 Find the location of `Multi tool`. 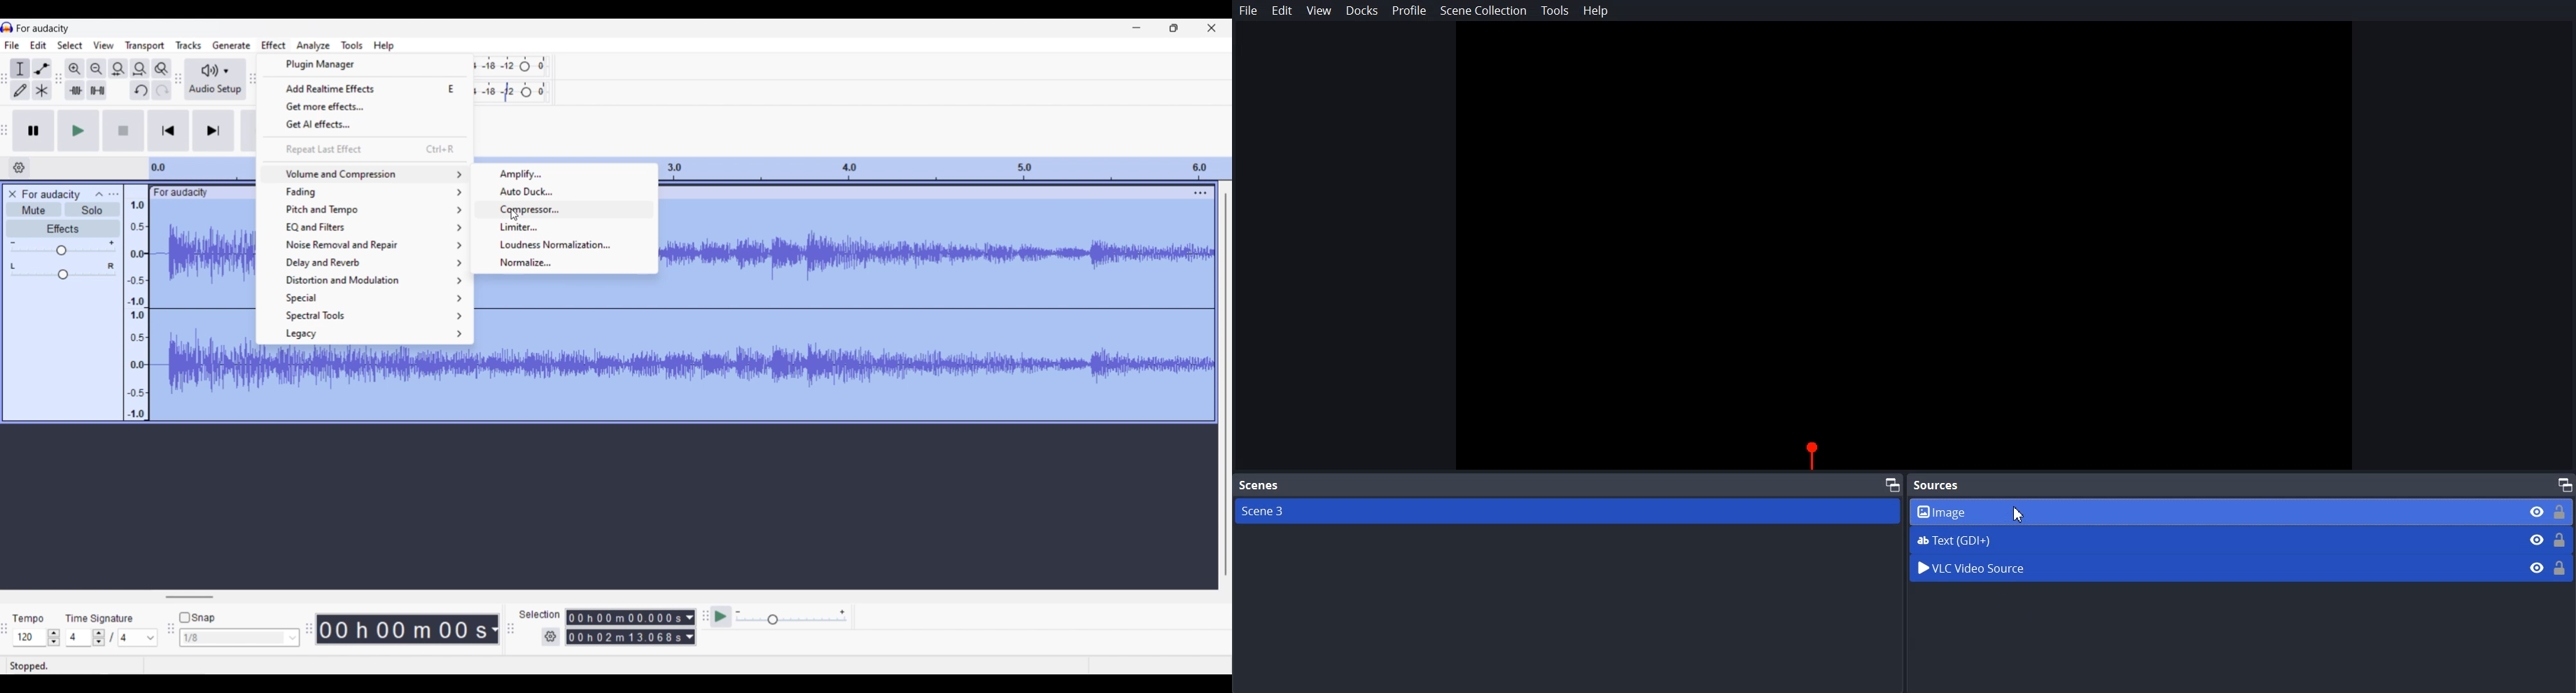

Multi tool is located at coordinates (41, 90).